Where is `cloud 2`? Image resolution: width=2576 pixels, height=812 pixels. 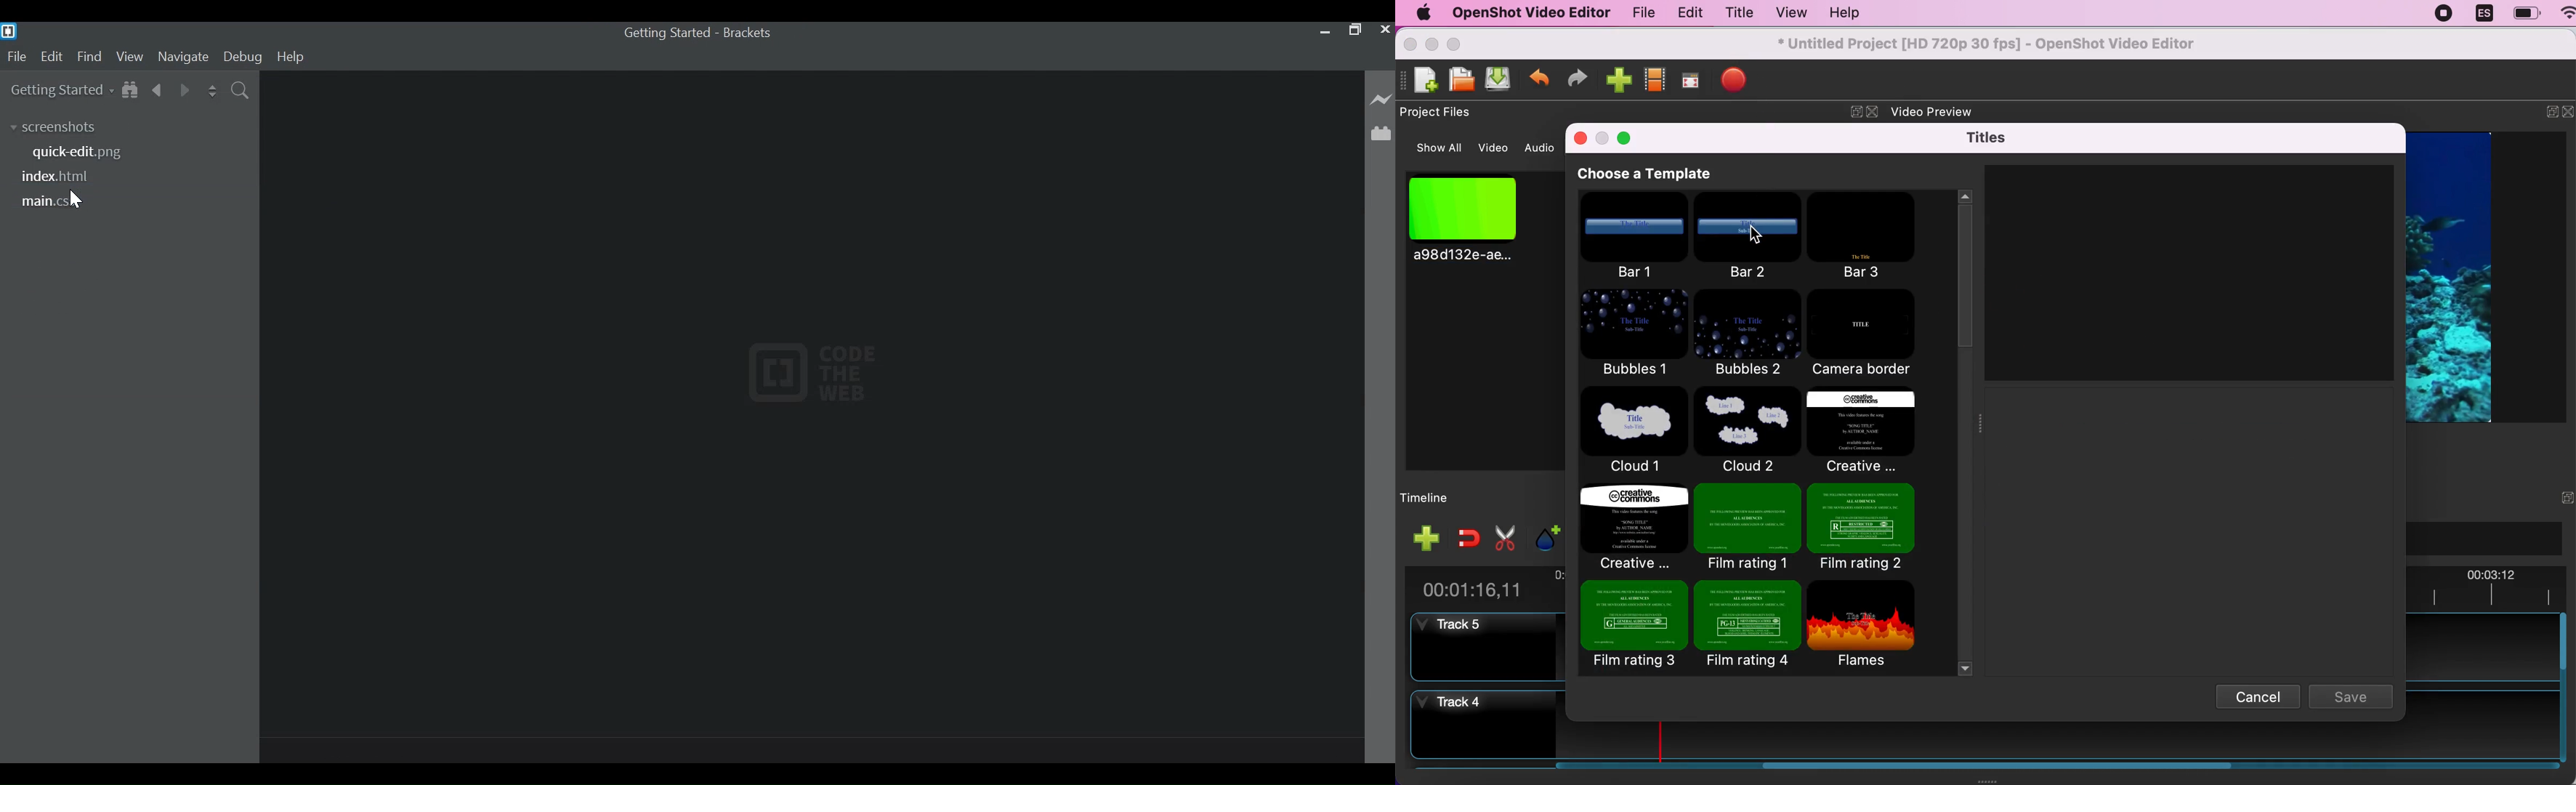
cloud 2 is located at coordinates (1745, 430).